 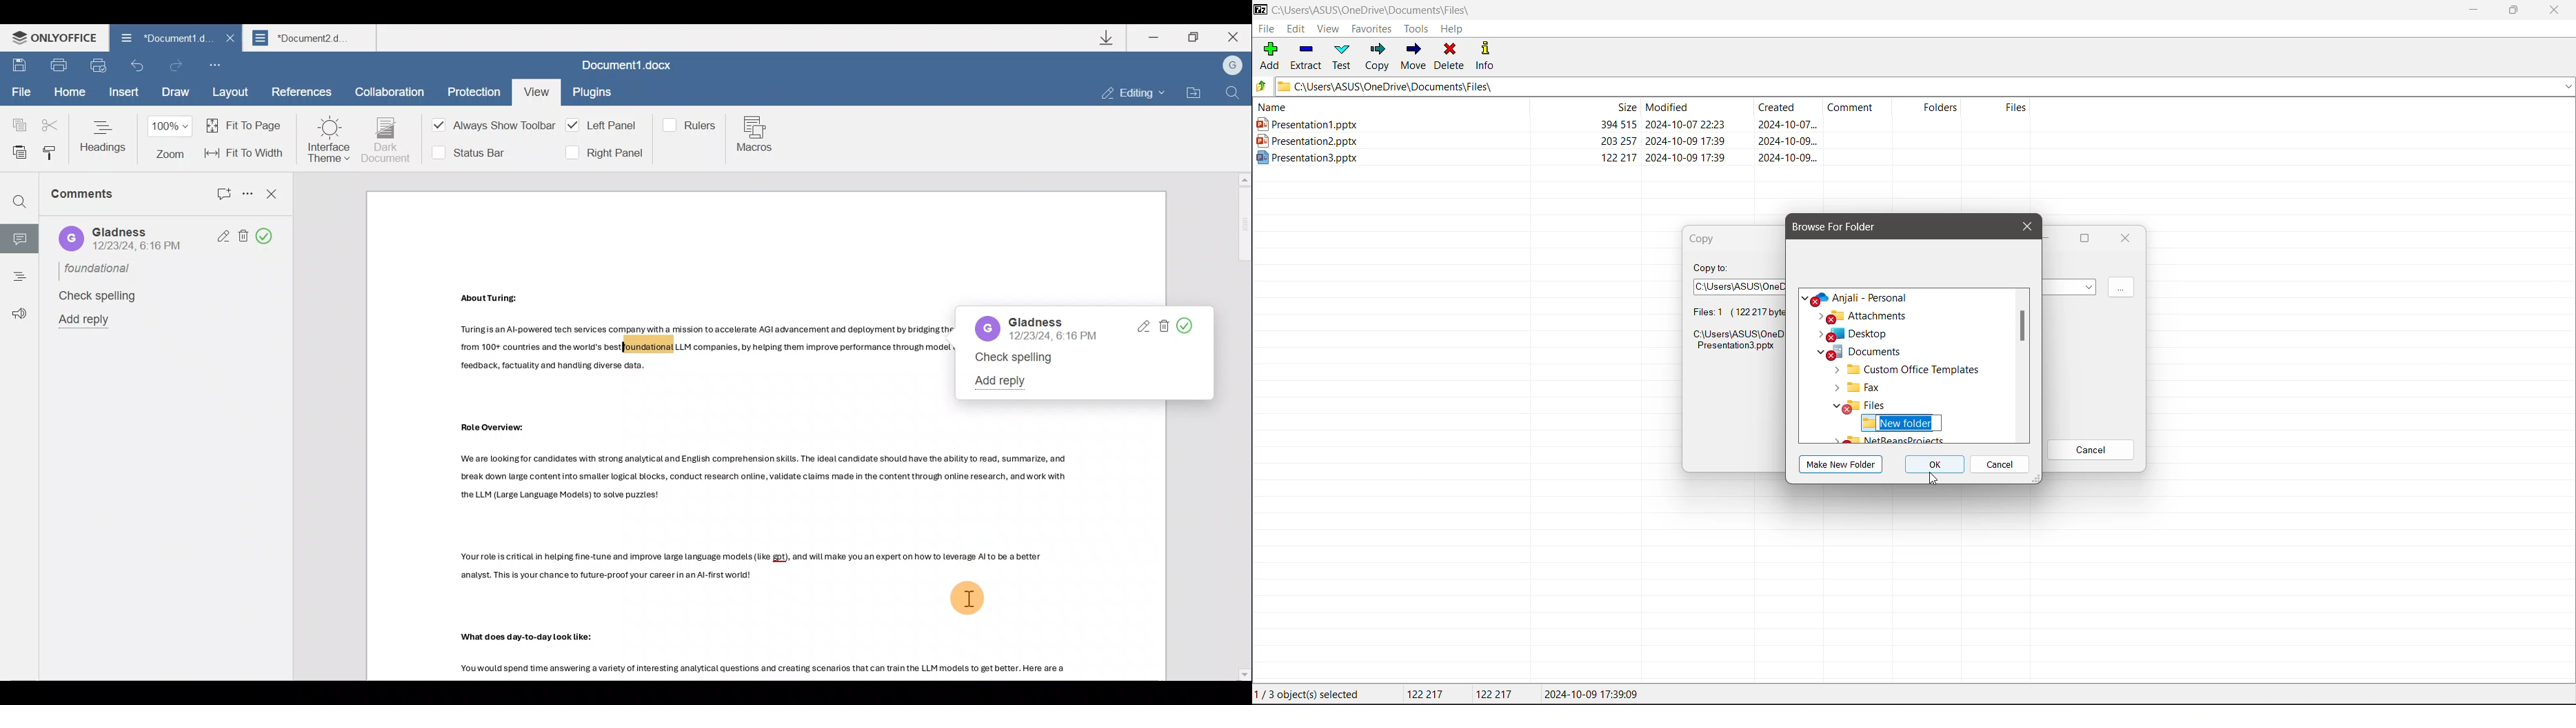 I want to click on Home, so click(x=68, y=92).